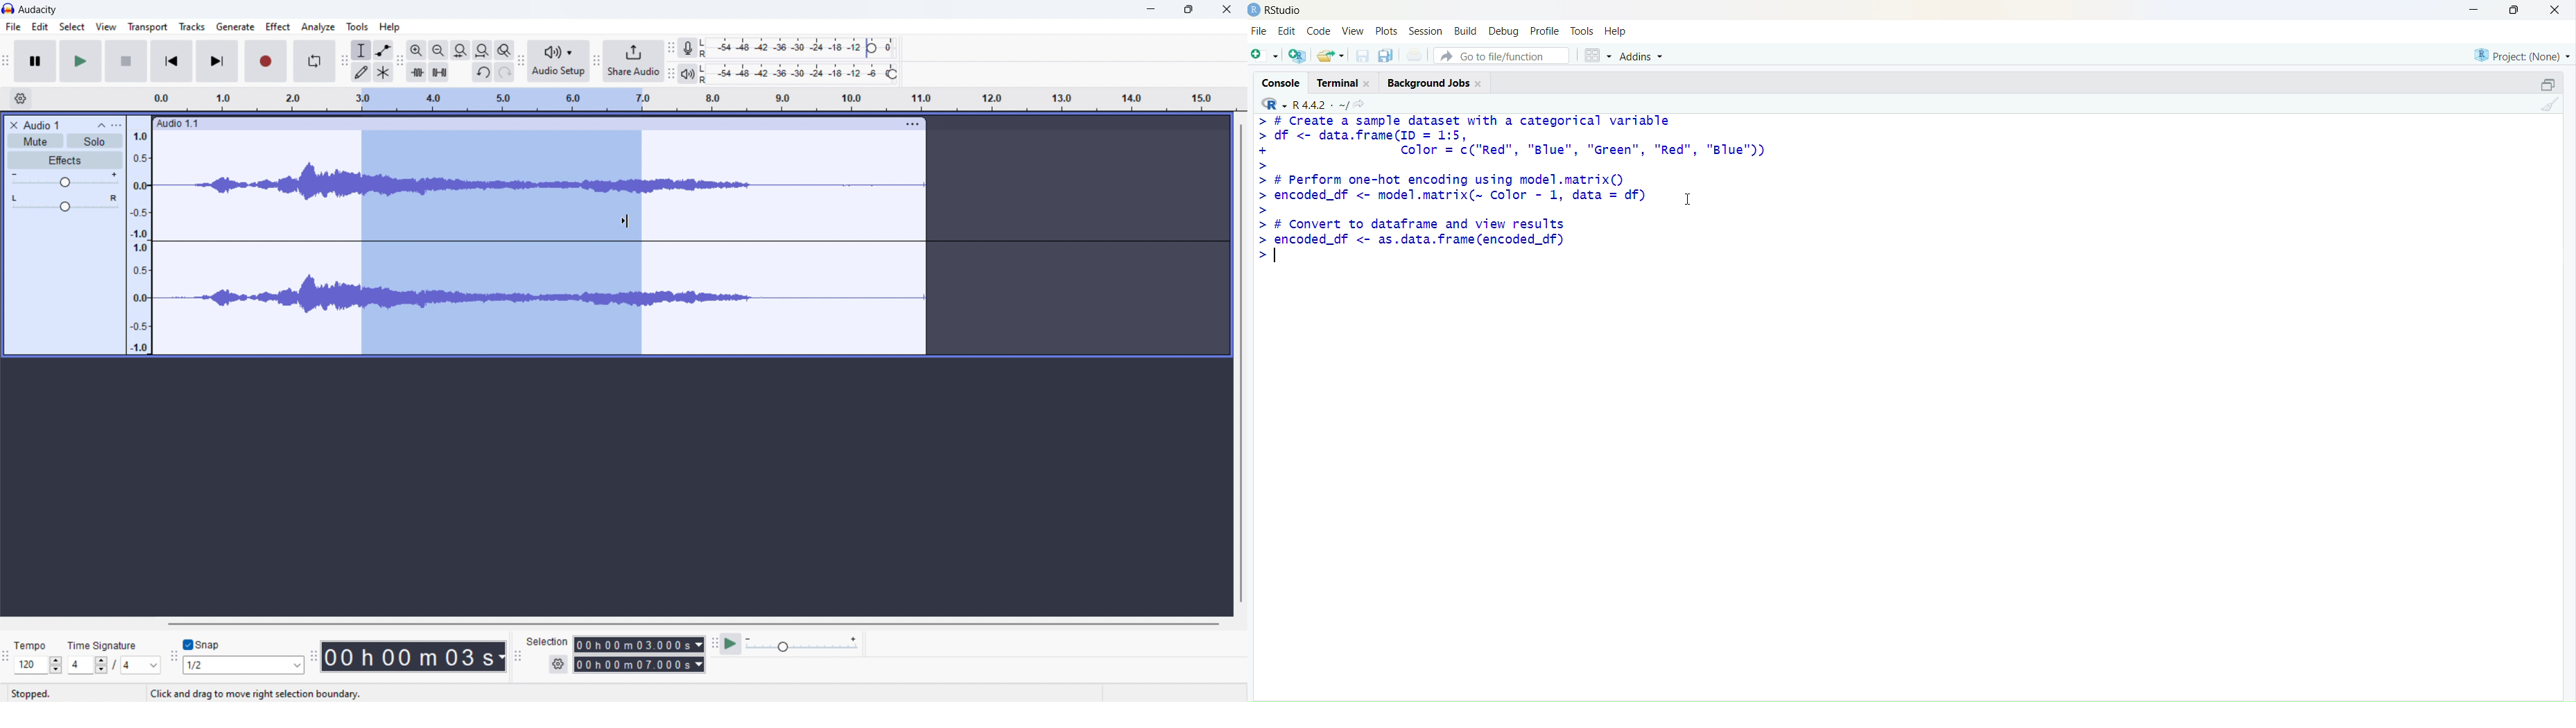 The height and width of the screenshot is (728, 2576). I want to click on help, so click(1616, 31).